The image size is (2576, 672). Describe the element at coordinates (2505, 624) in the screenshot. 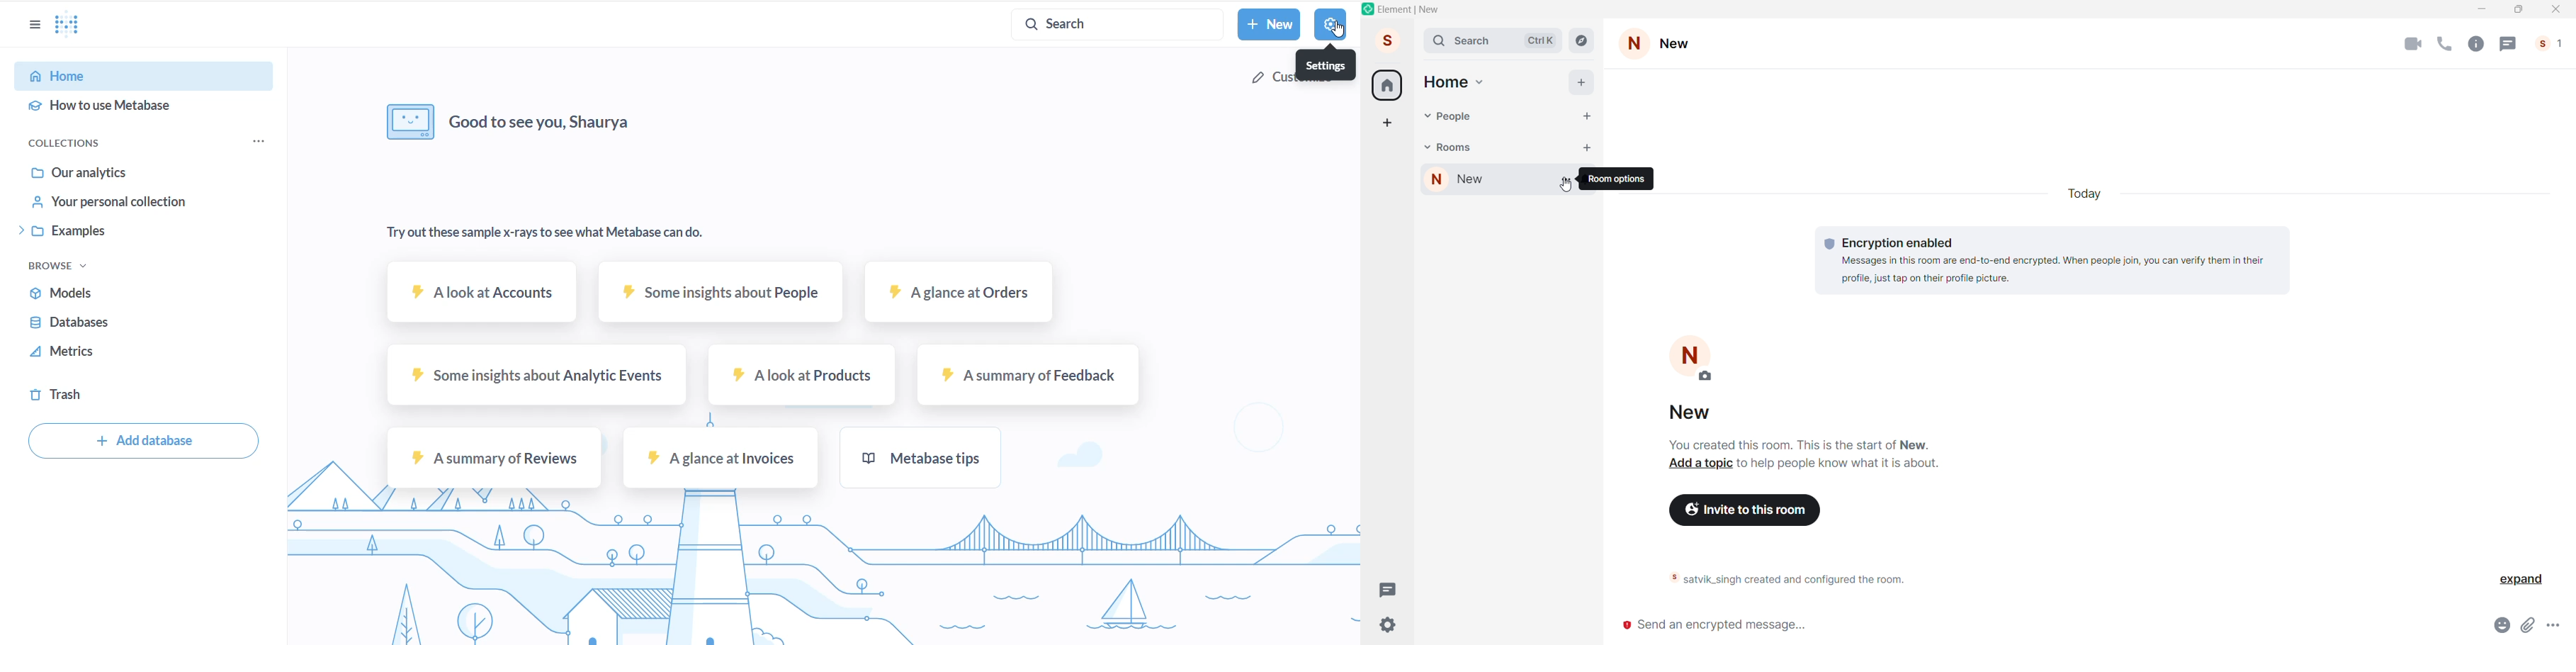

I see `Emoji` at that location.